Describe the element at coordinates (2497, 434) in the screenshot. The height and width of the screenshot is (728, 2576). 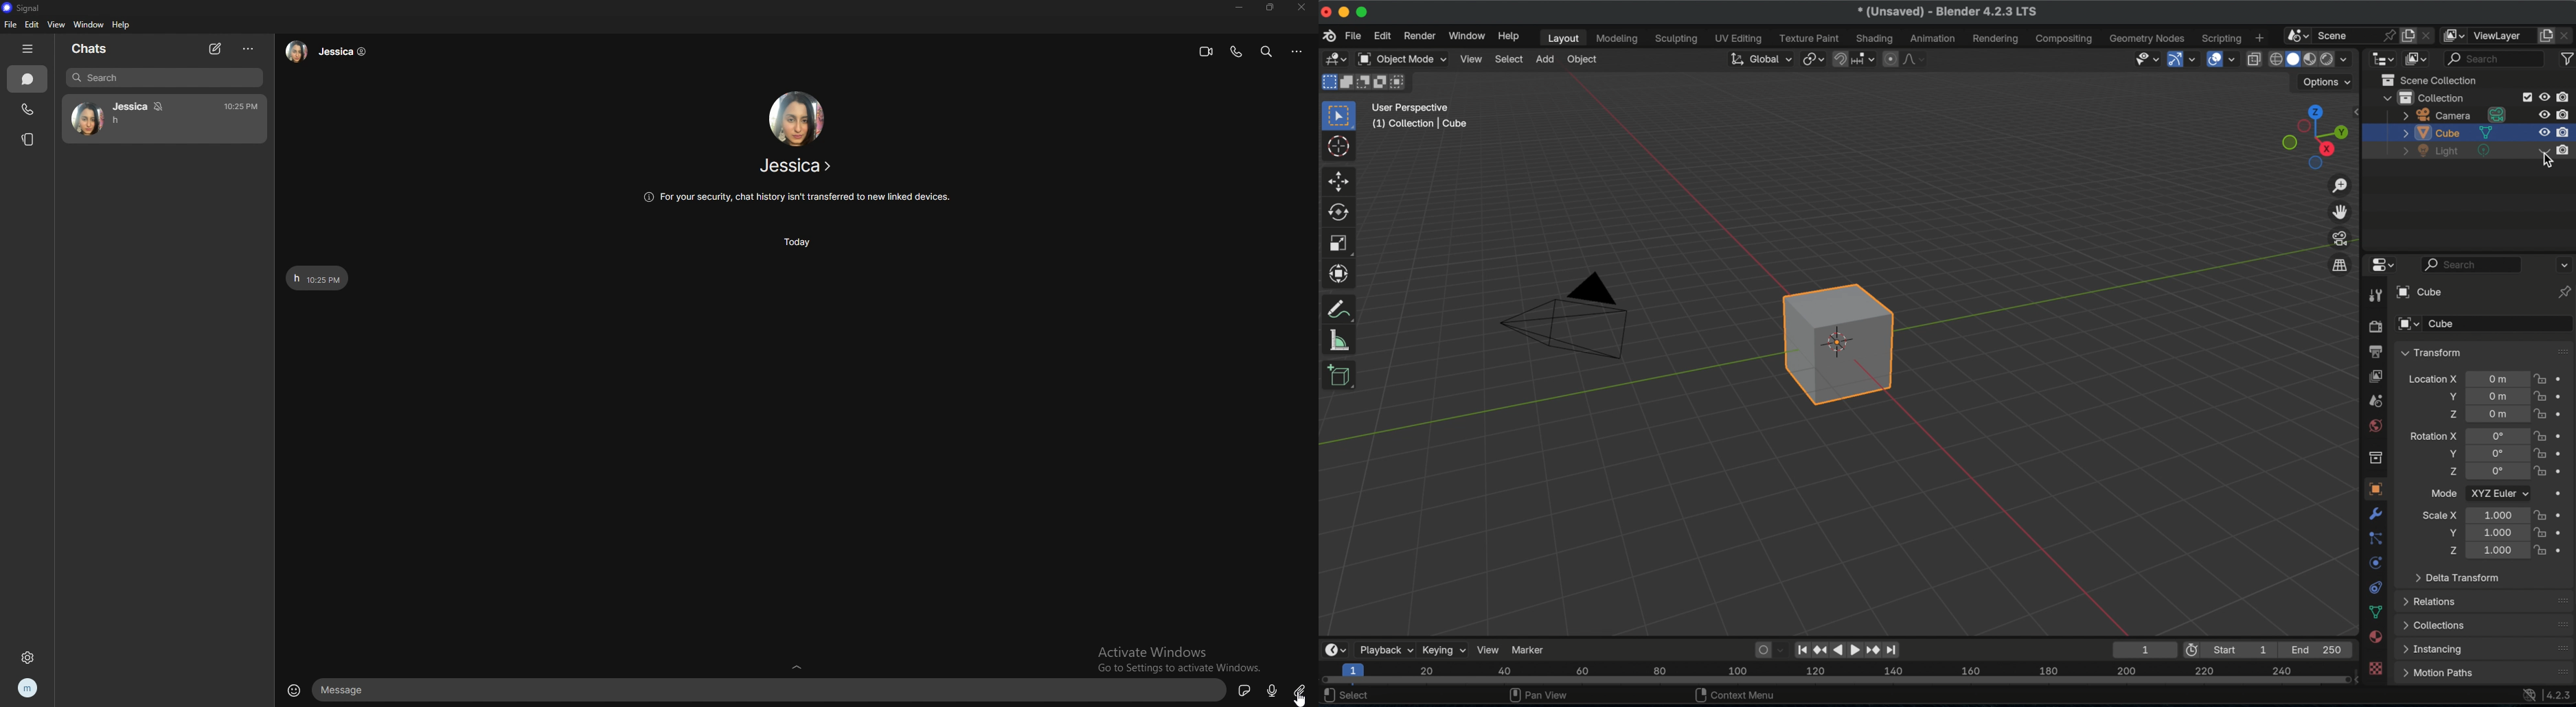
I see `Euler rotation` at that location.